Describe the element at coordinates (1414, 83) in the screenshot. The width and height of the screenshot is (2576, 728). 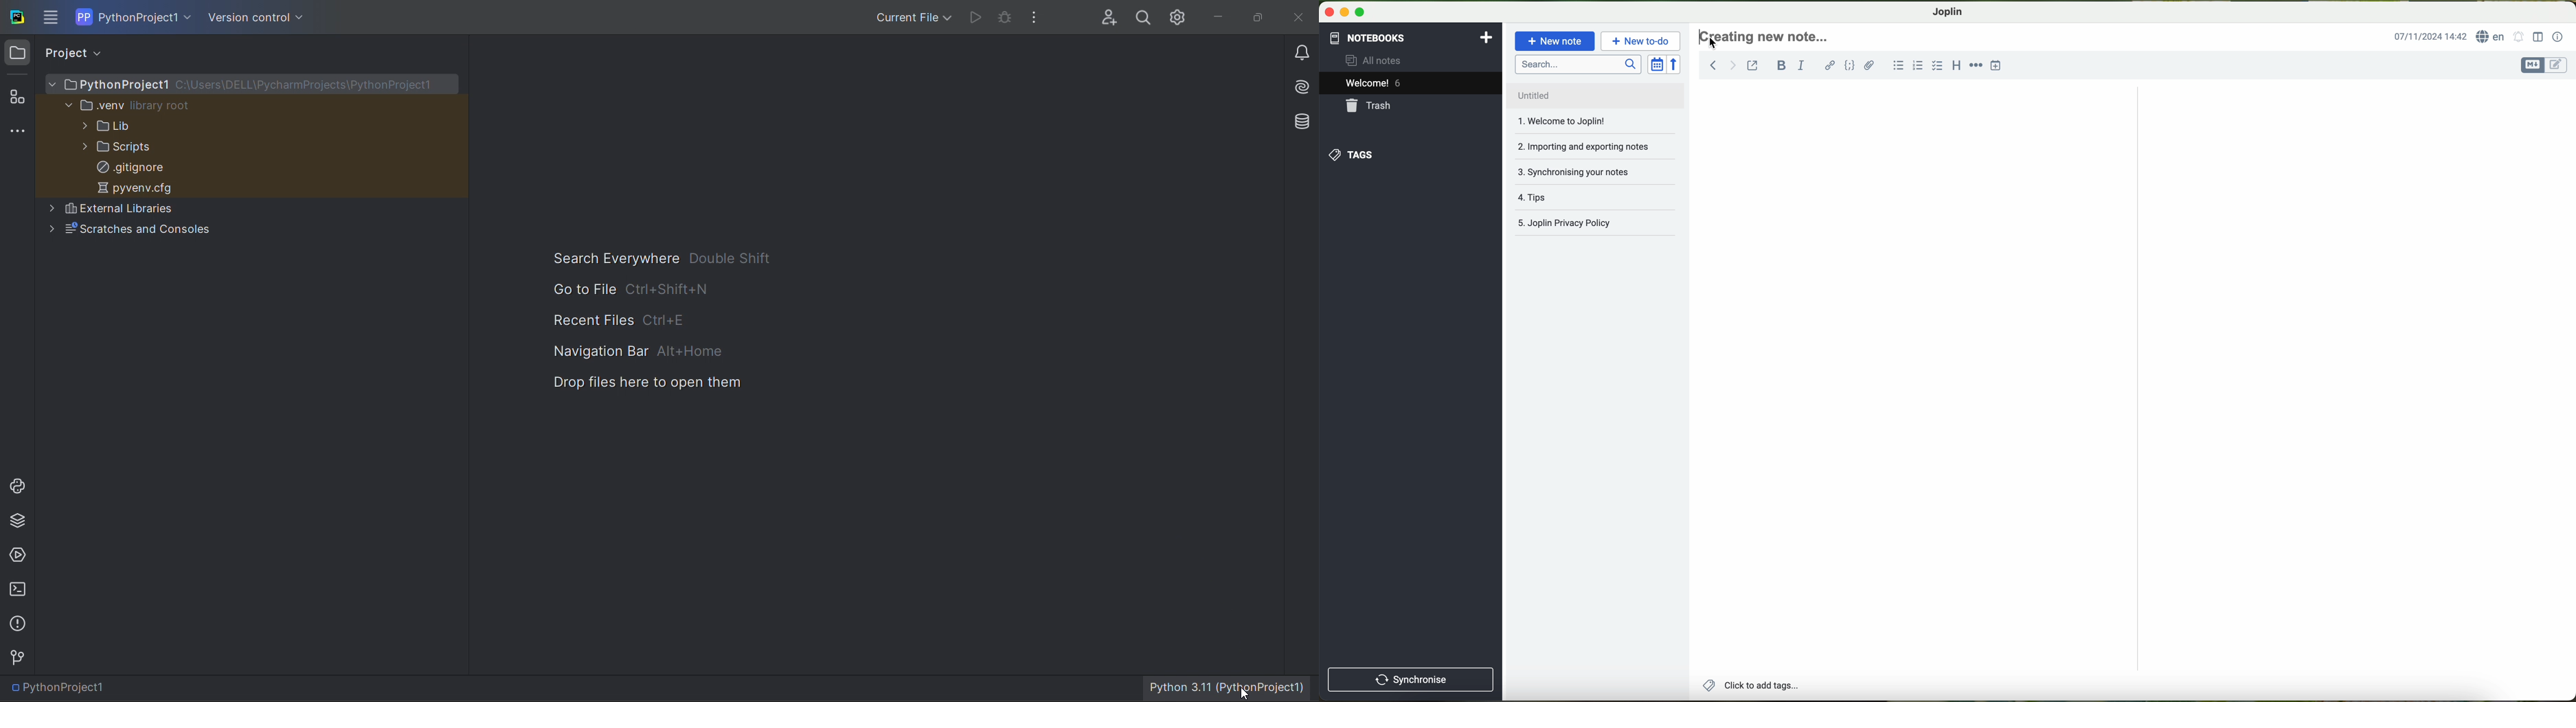
I see `welcome 6` at that location.